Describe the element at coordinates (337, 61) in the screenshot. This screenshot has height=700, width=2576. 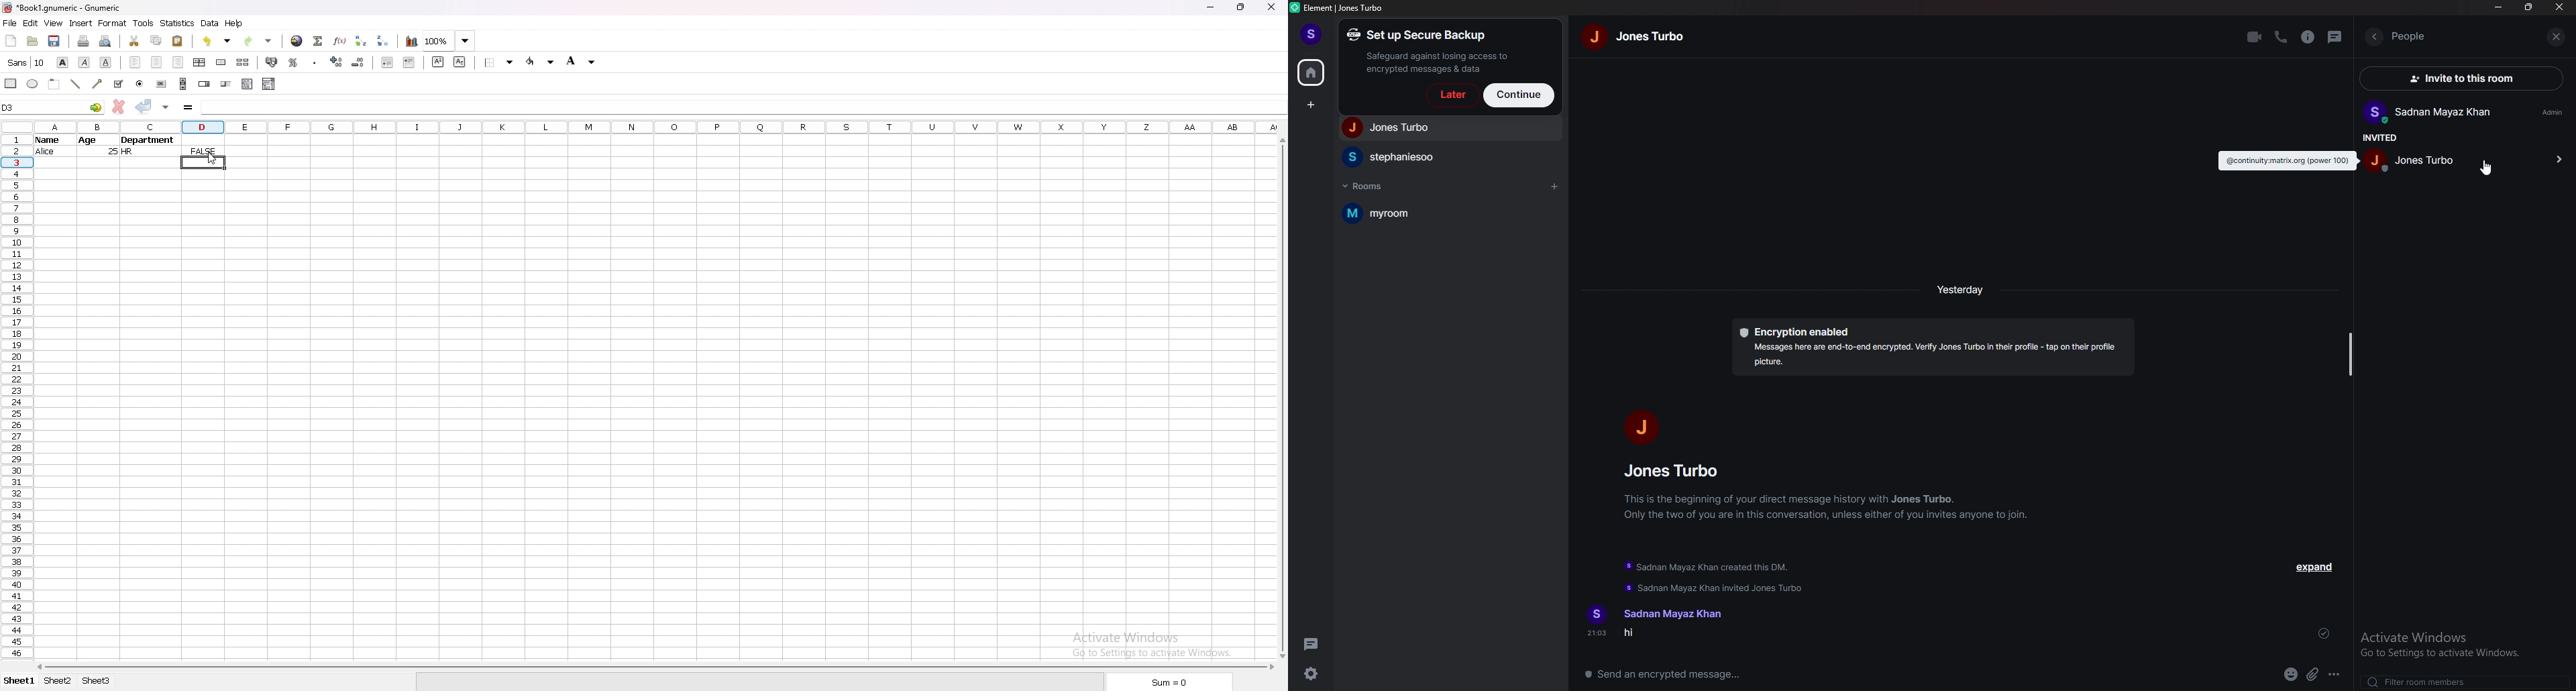
I see `increase decimals` at that location.